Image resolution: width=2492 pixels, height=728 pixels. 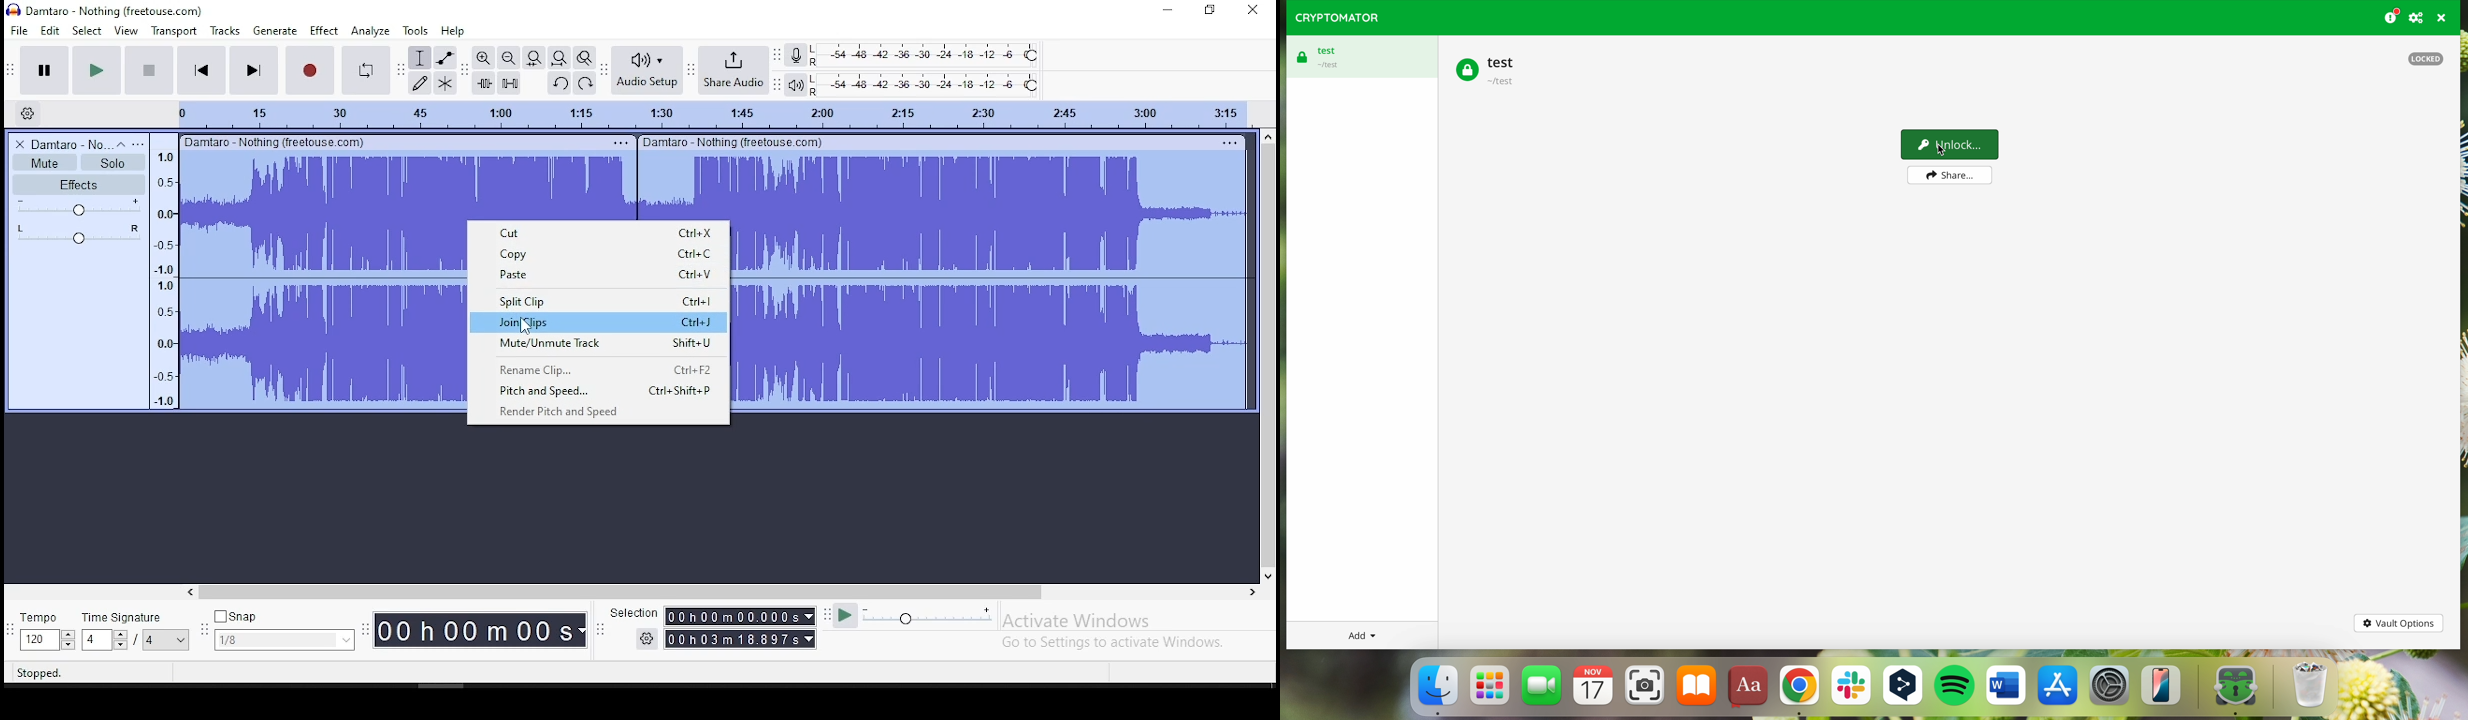 What do you see at coordinates (277, 32) in the screenshot?
I see `generate` at bounding box center [277, 32].